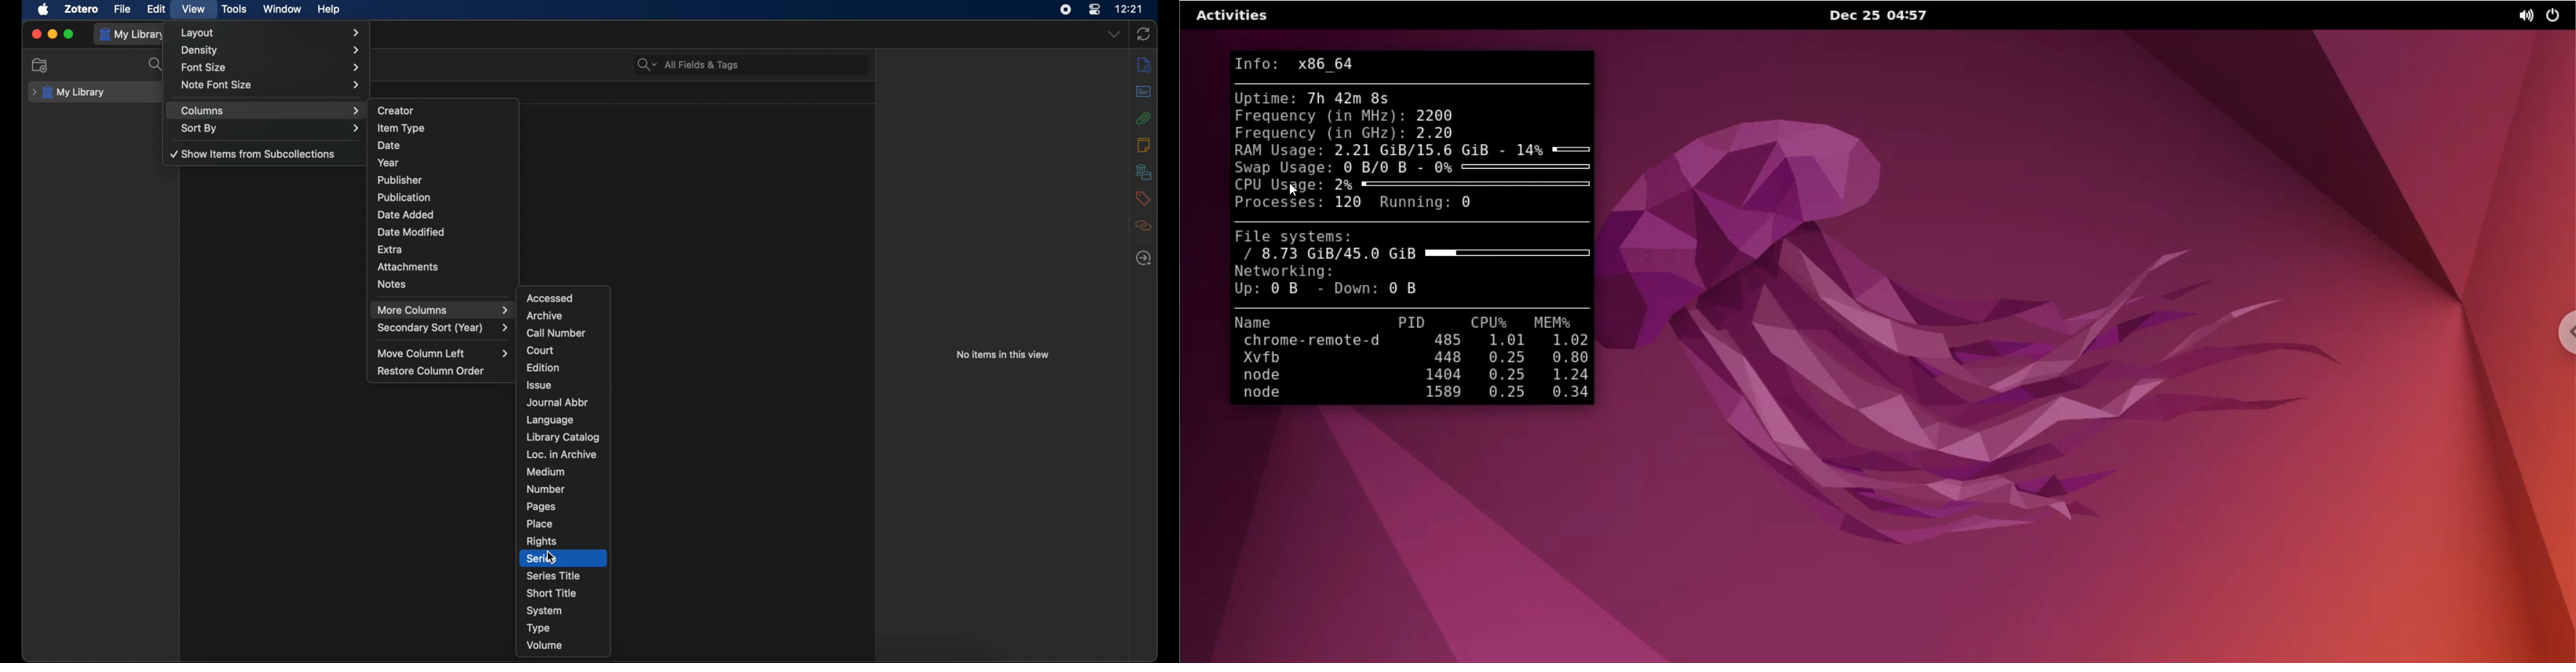  Describe the element at coordinates (552, 559) in the screenshot. I see `cursor` at that location.